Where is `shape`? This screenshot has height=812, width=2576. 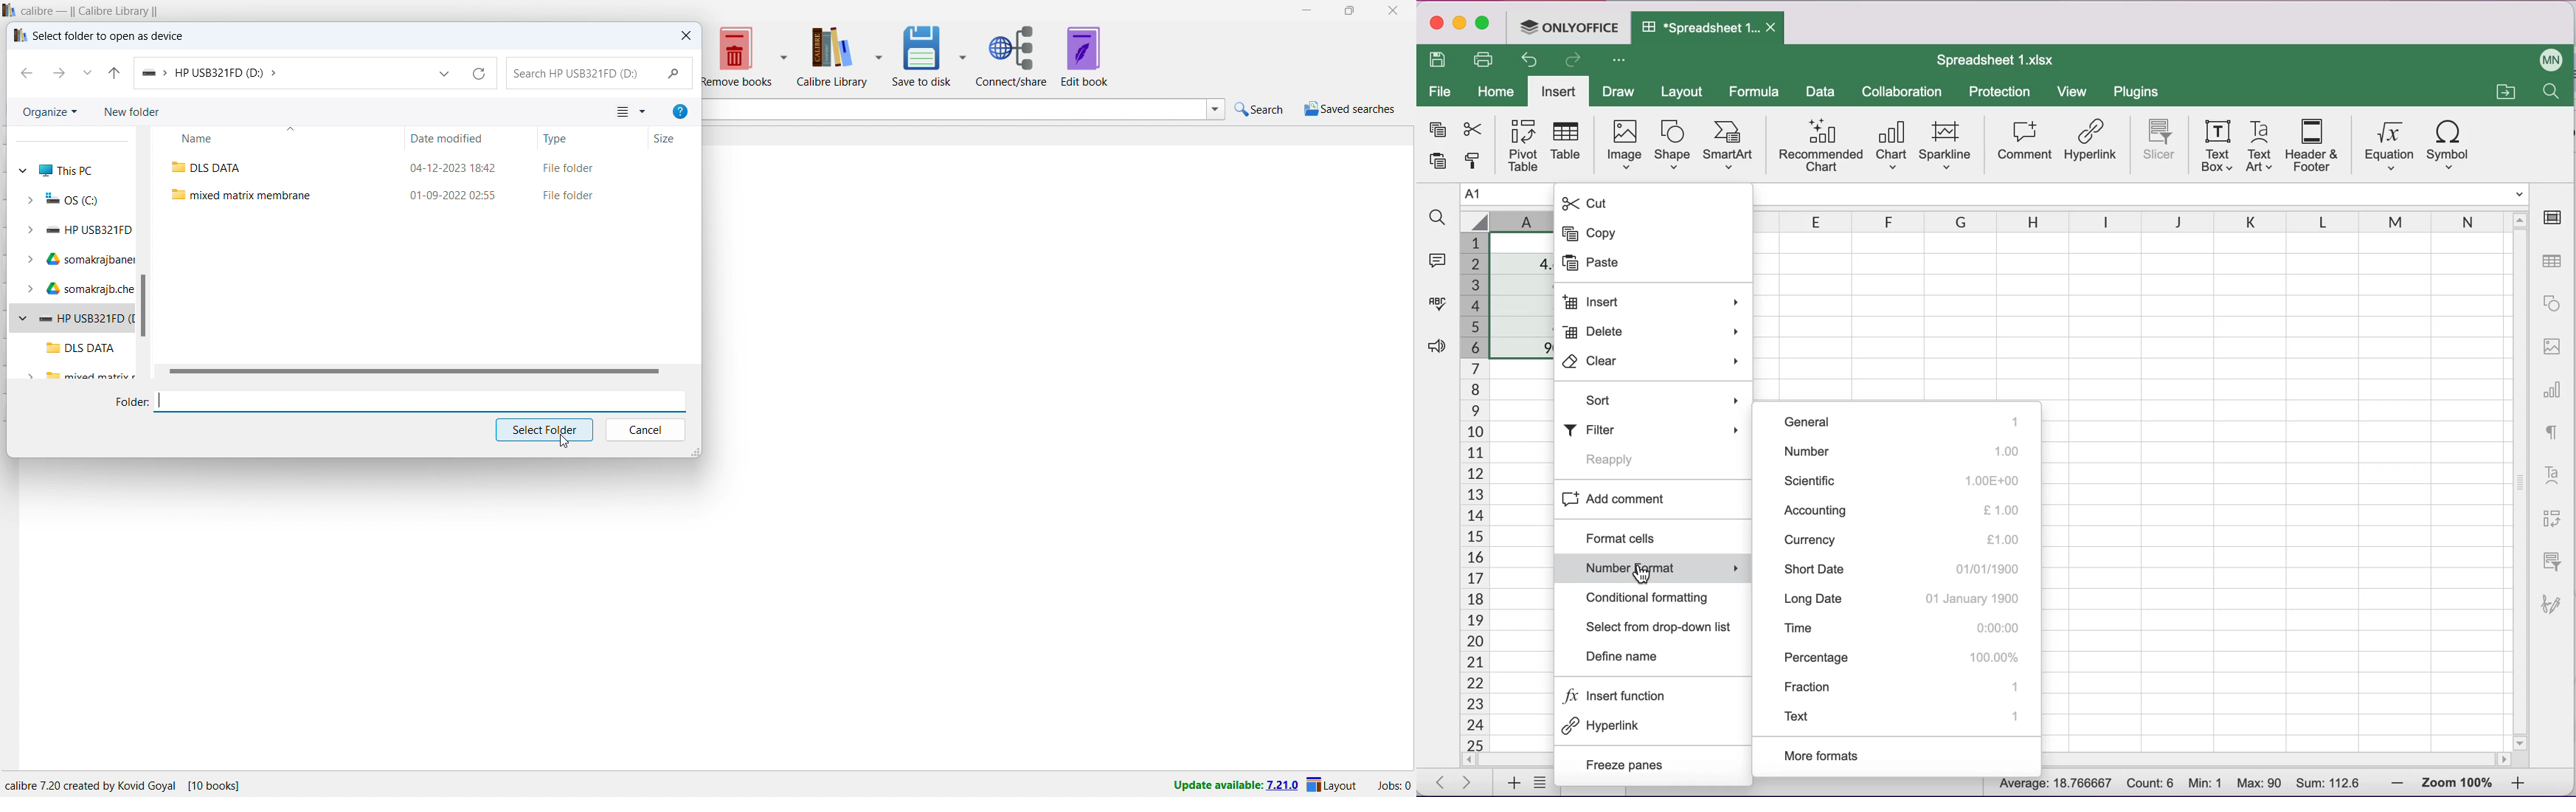 shape is located at coordinates (1671, 148).